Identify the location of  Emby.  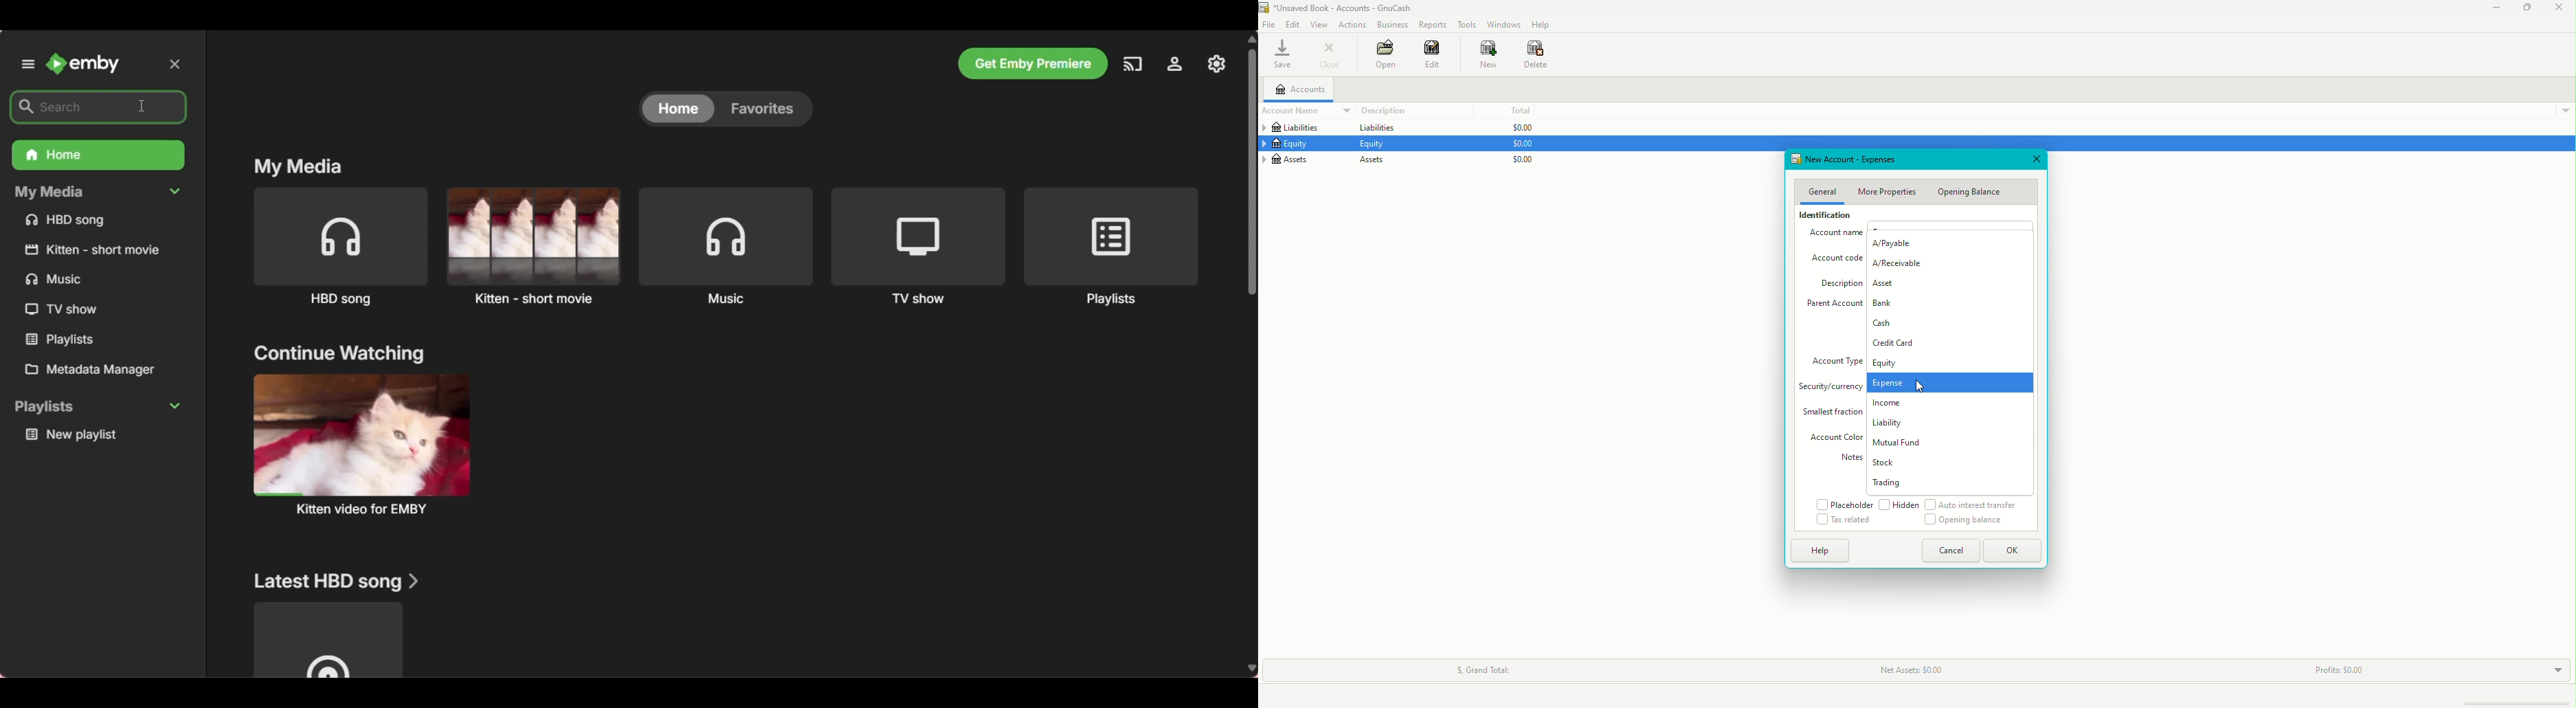
(84, 64).